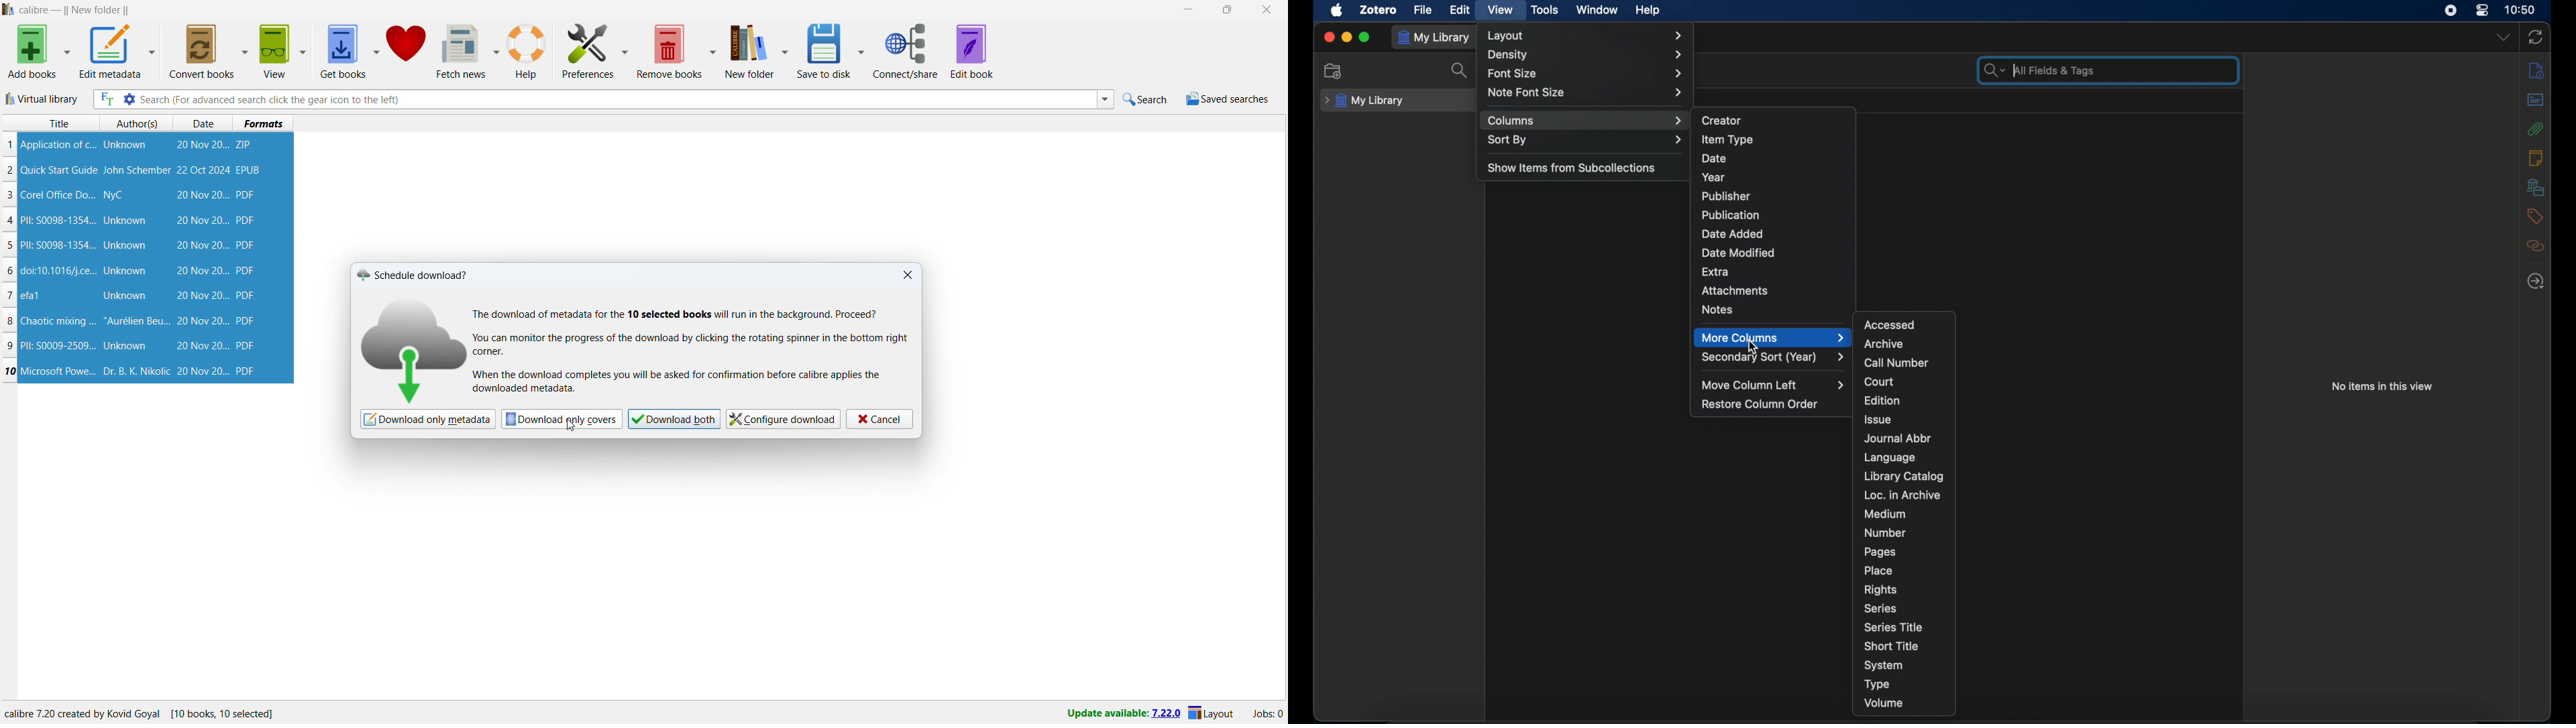 The height and width of the screenshot is (728, 2576). I want to click on calibre - || New folder||, so click(76, 10).